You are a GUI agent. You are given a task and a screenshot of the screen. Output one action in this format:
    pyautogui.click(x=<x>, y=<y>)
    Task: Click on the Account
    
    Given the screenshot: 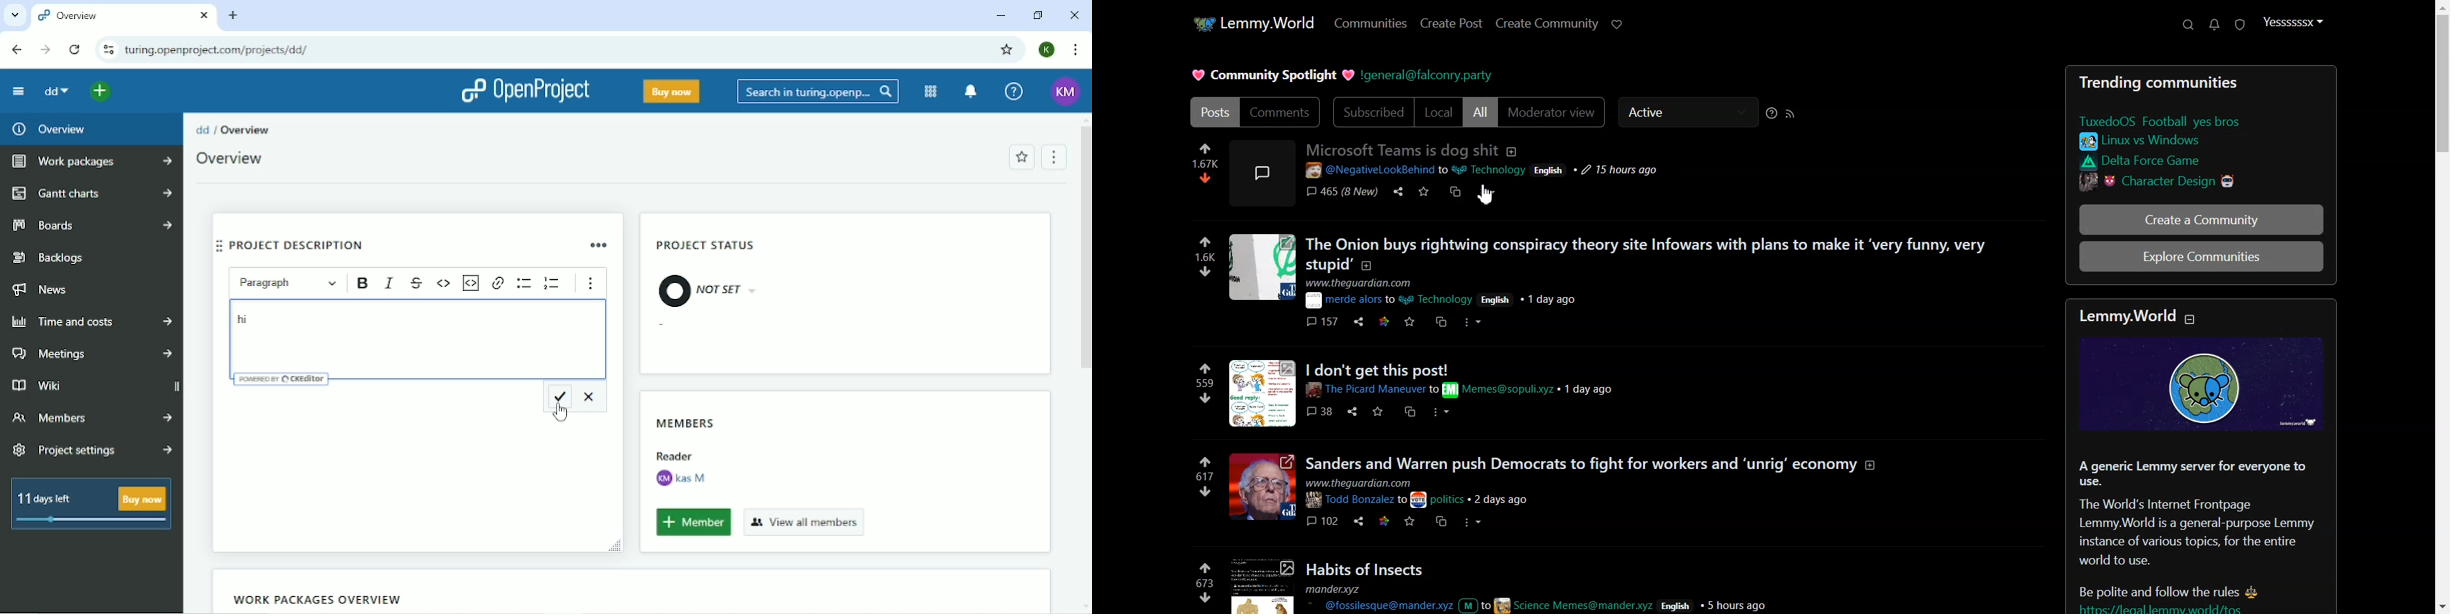 What is the action you would take?
    pyautogui.click(x=1046, y=49)
    